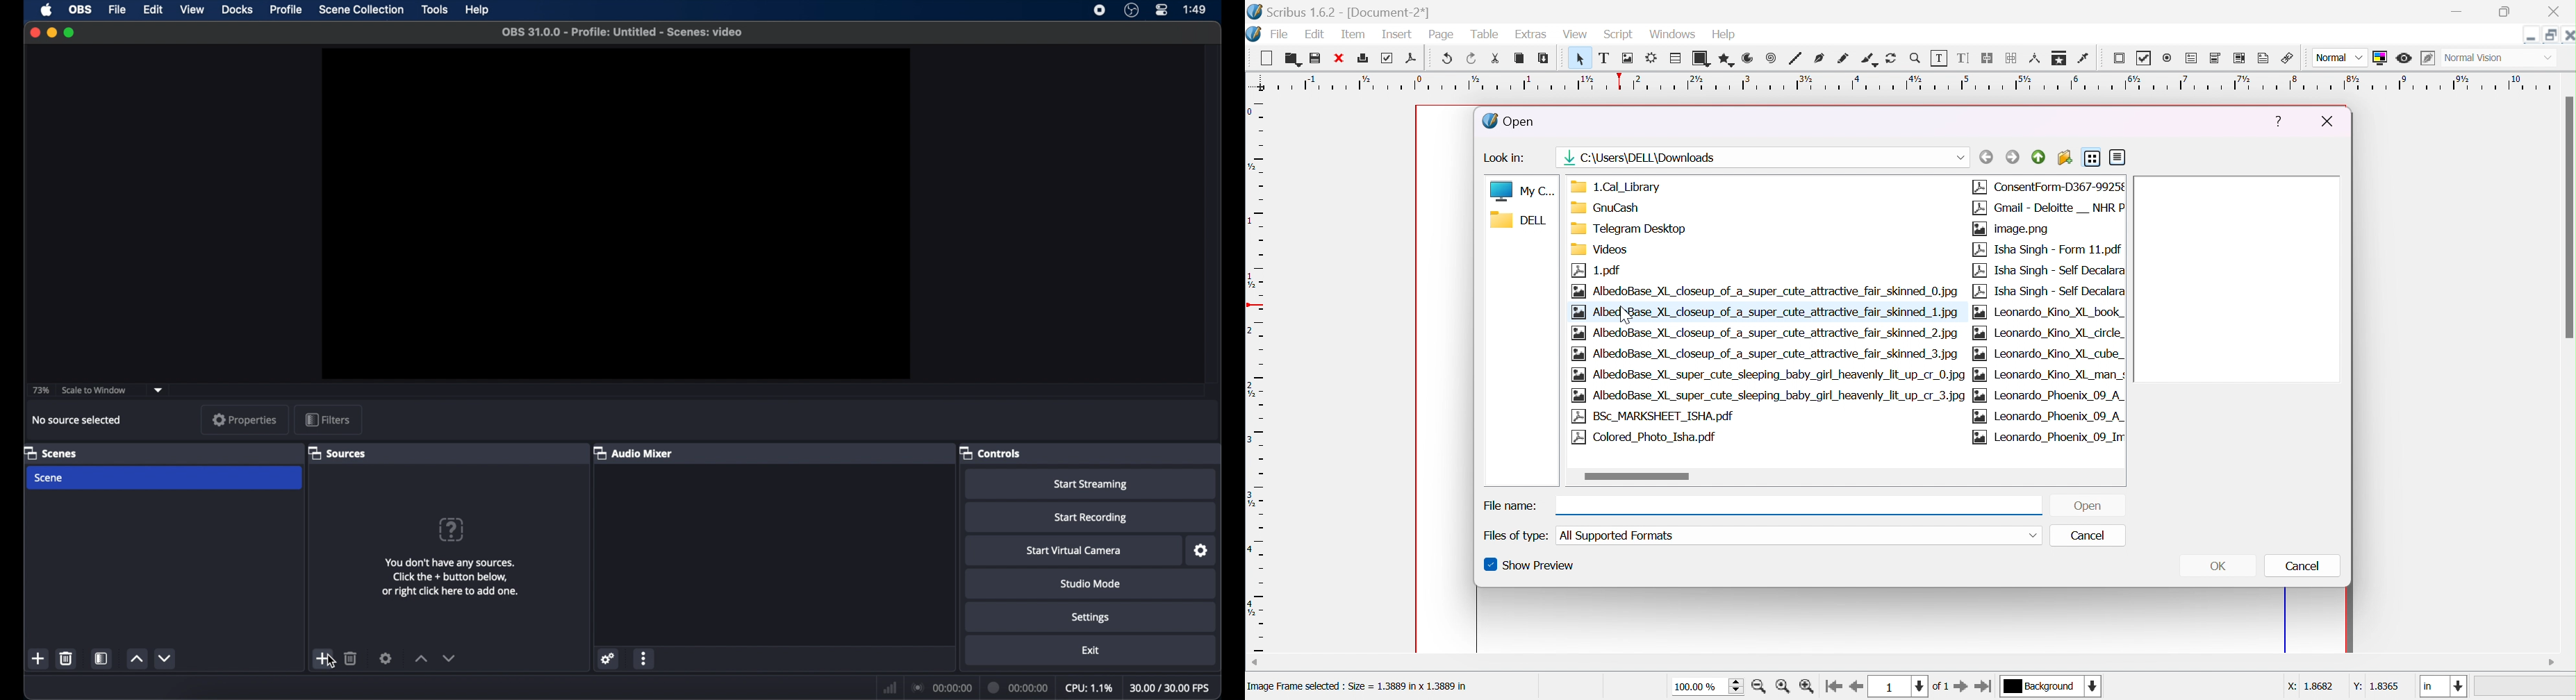 Image resolution: width=2576 pixels, height=700 pixels. What do you see at coordinates (2568, 33) in the screenshot?
I see `close` at bounding box center [2568, 33].